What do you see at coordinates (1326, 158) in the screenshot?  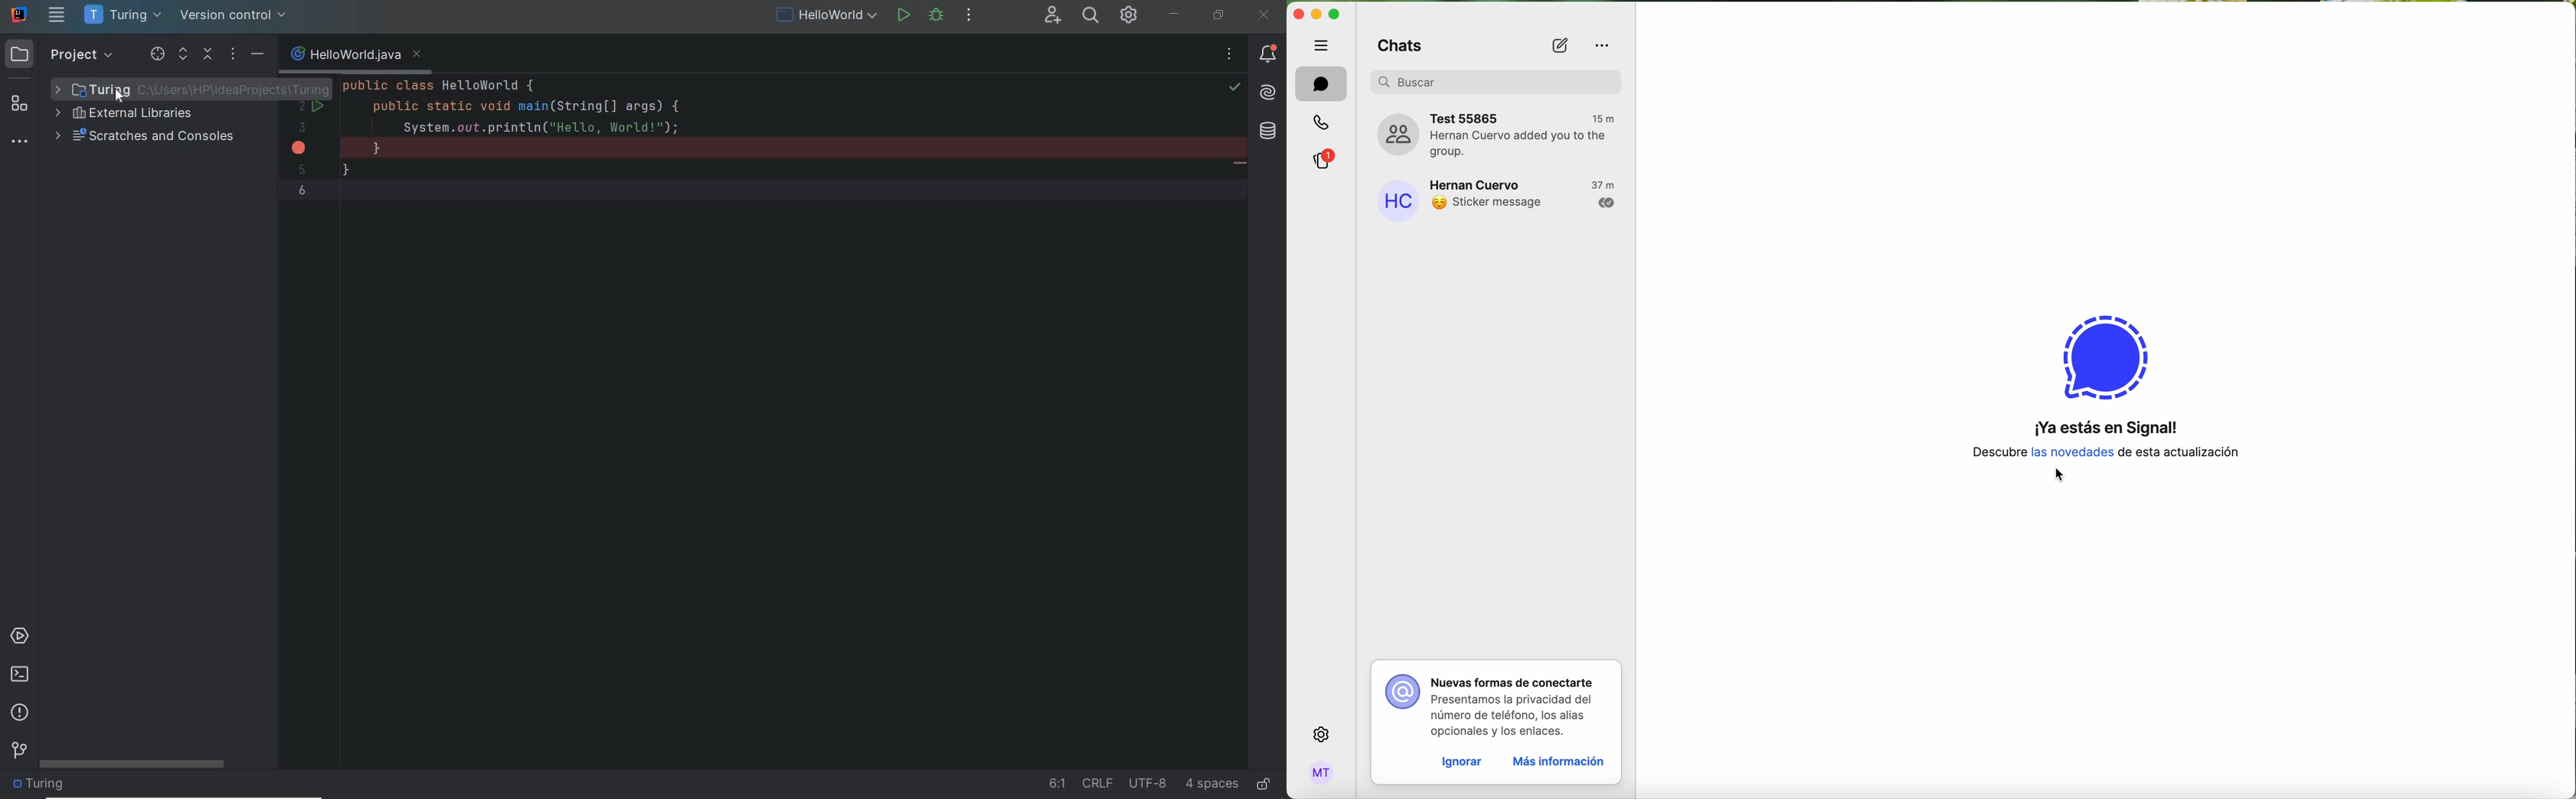 I see `story notification` at bounding box center [1326, 158].